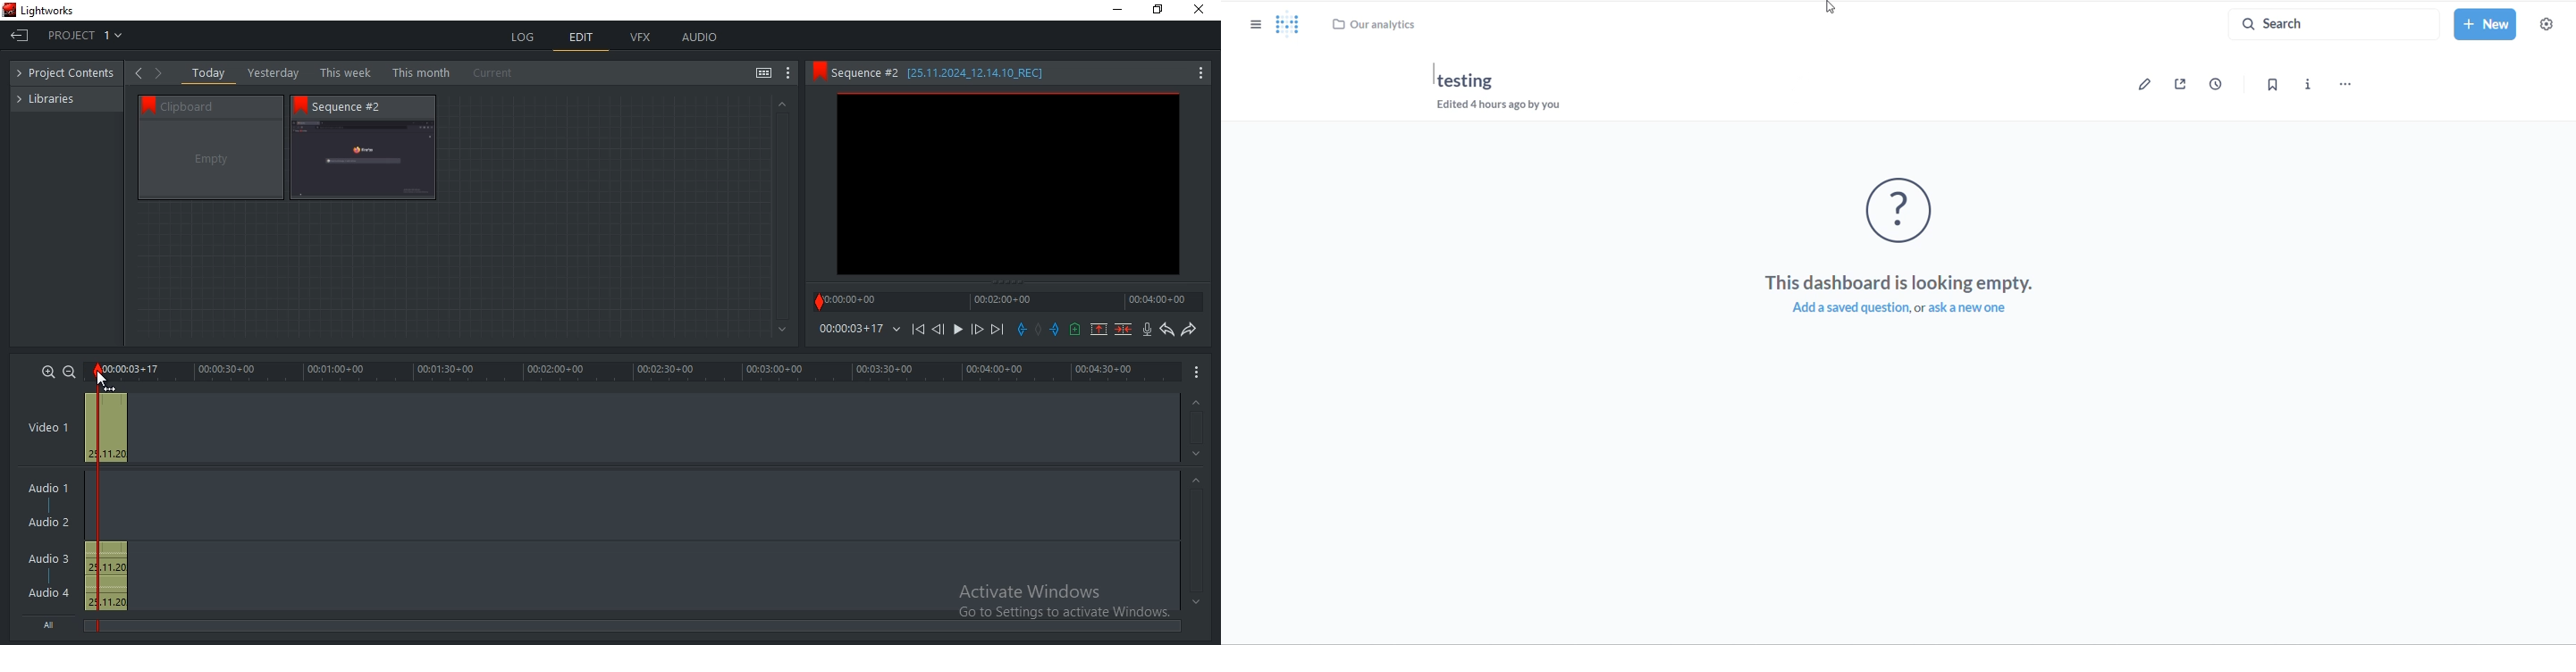 Image resolution: width=2576 pixels, height=672 pixels. I want to click on Audio 3, so click(55, 558).